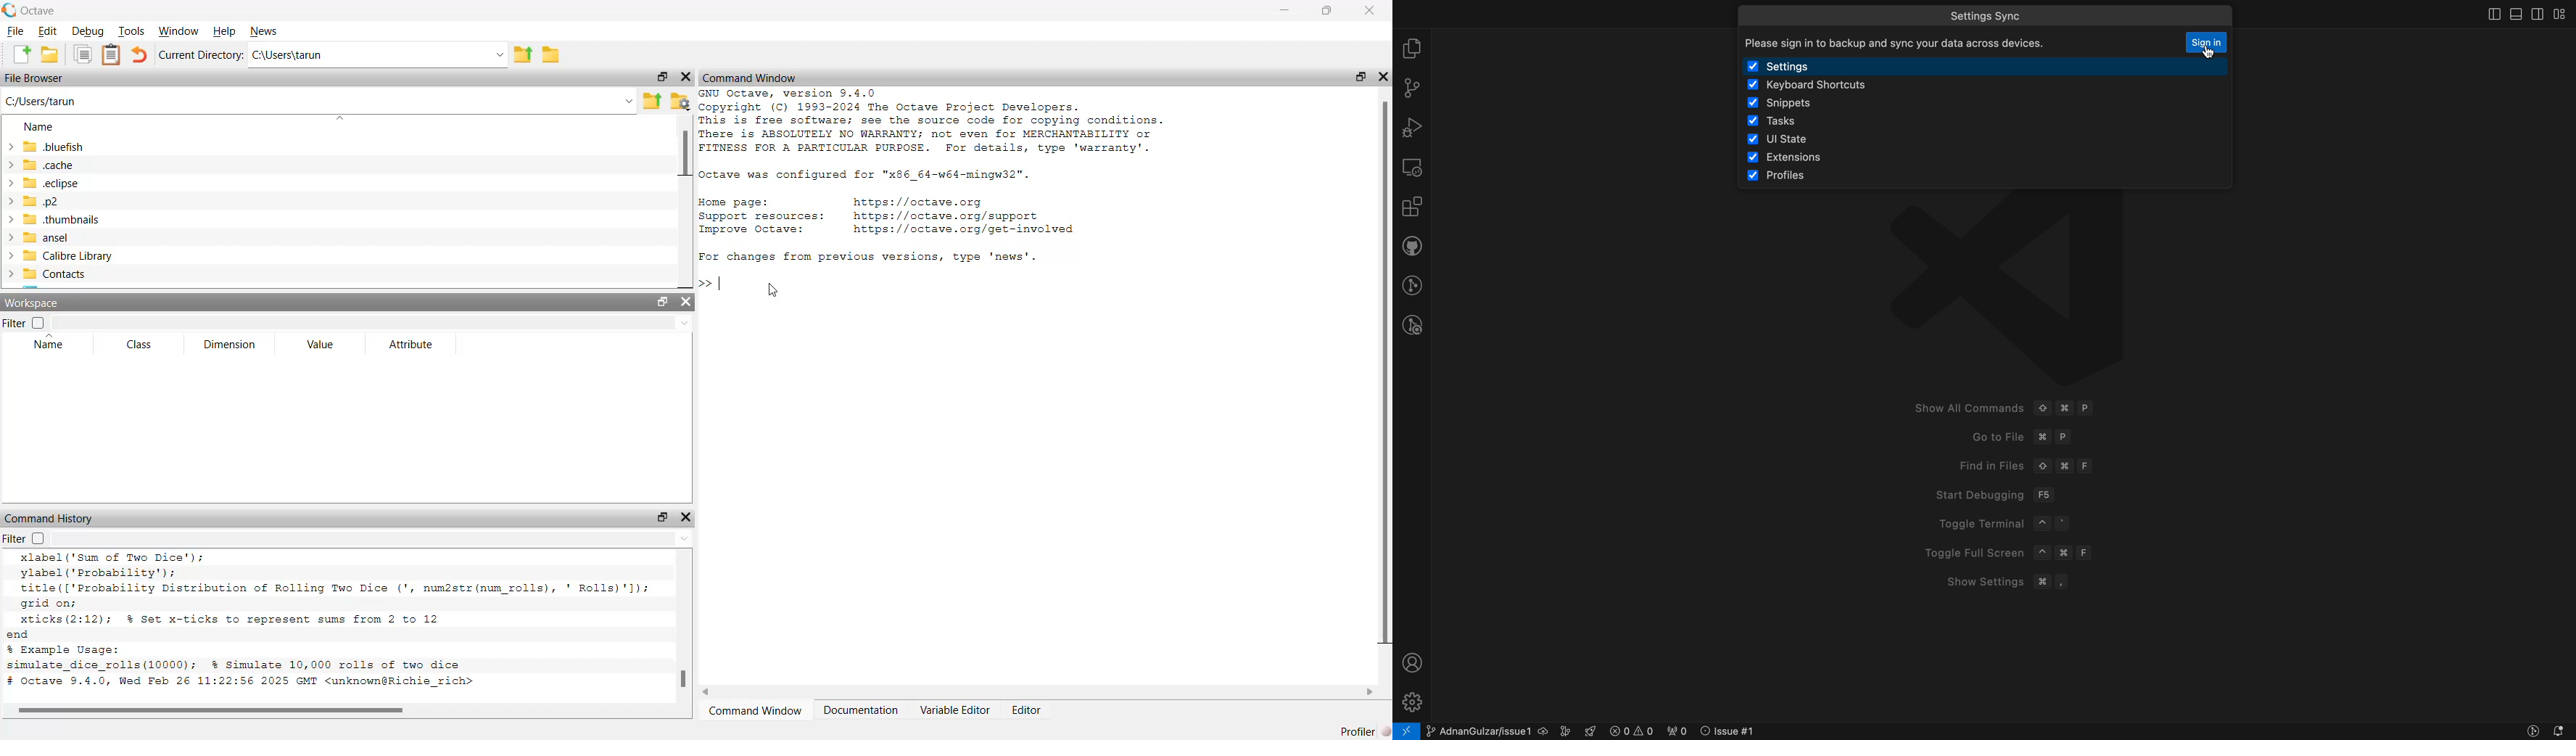 Image resolution: width=2576 pixels, height=756 pixels. Describe the element at coordinates (680, 102) in the screenshot. I see `Folder settings` at that location.